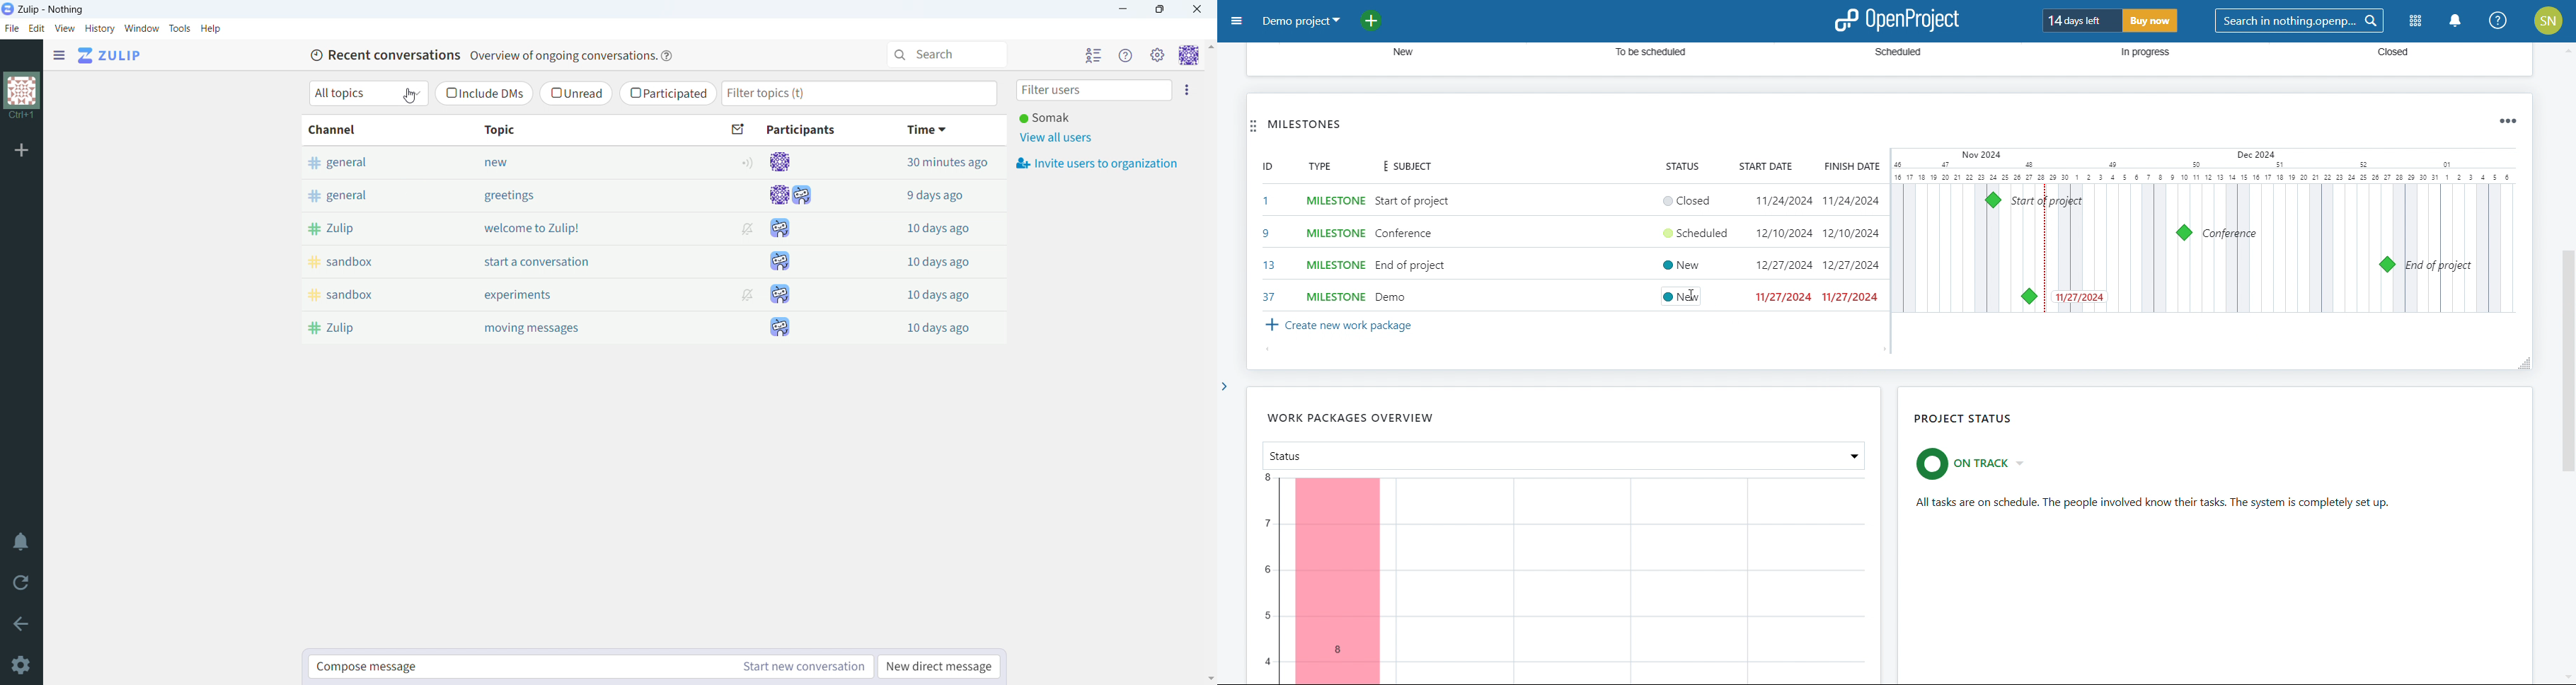 This screenshot has height=700, width=2576. What do you see at coordinates (8, 9) in the screenshot?
I see `logo` at bounding box center [8, 9].